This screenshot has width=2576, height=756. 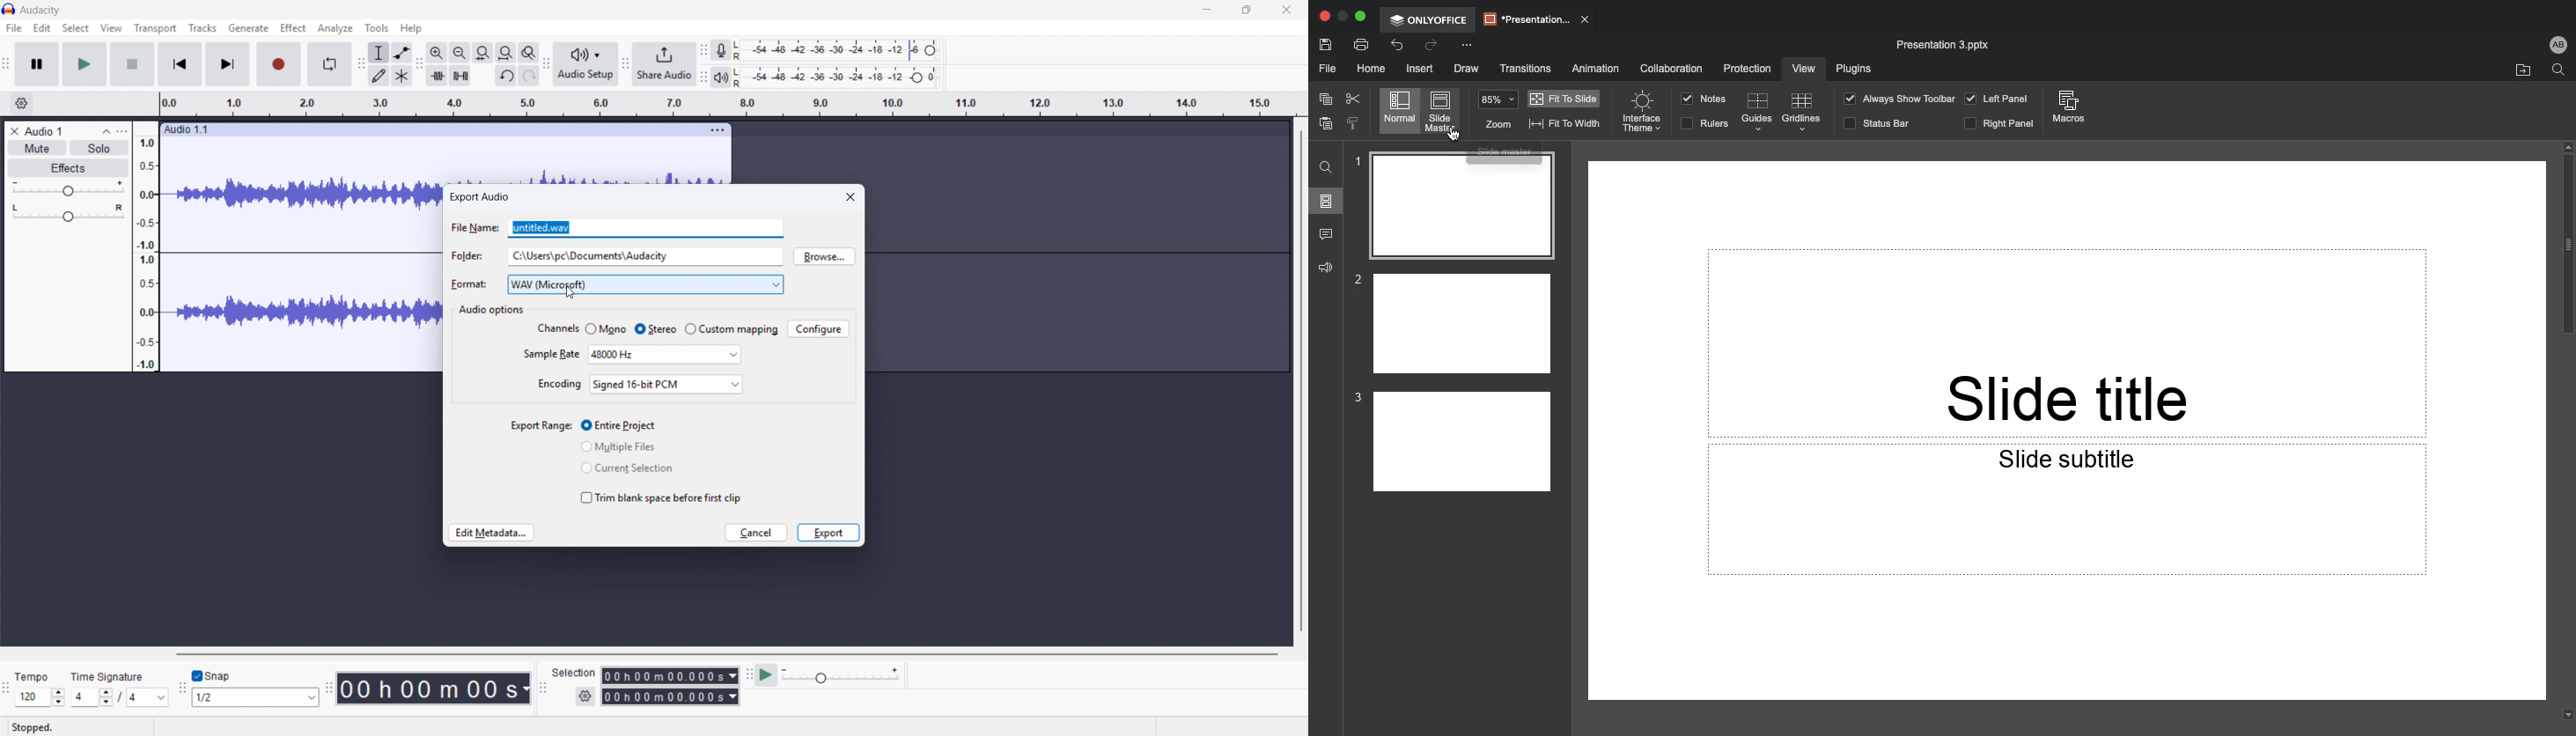 I want to click on Record , so click(x=279, y=64).